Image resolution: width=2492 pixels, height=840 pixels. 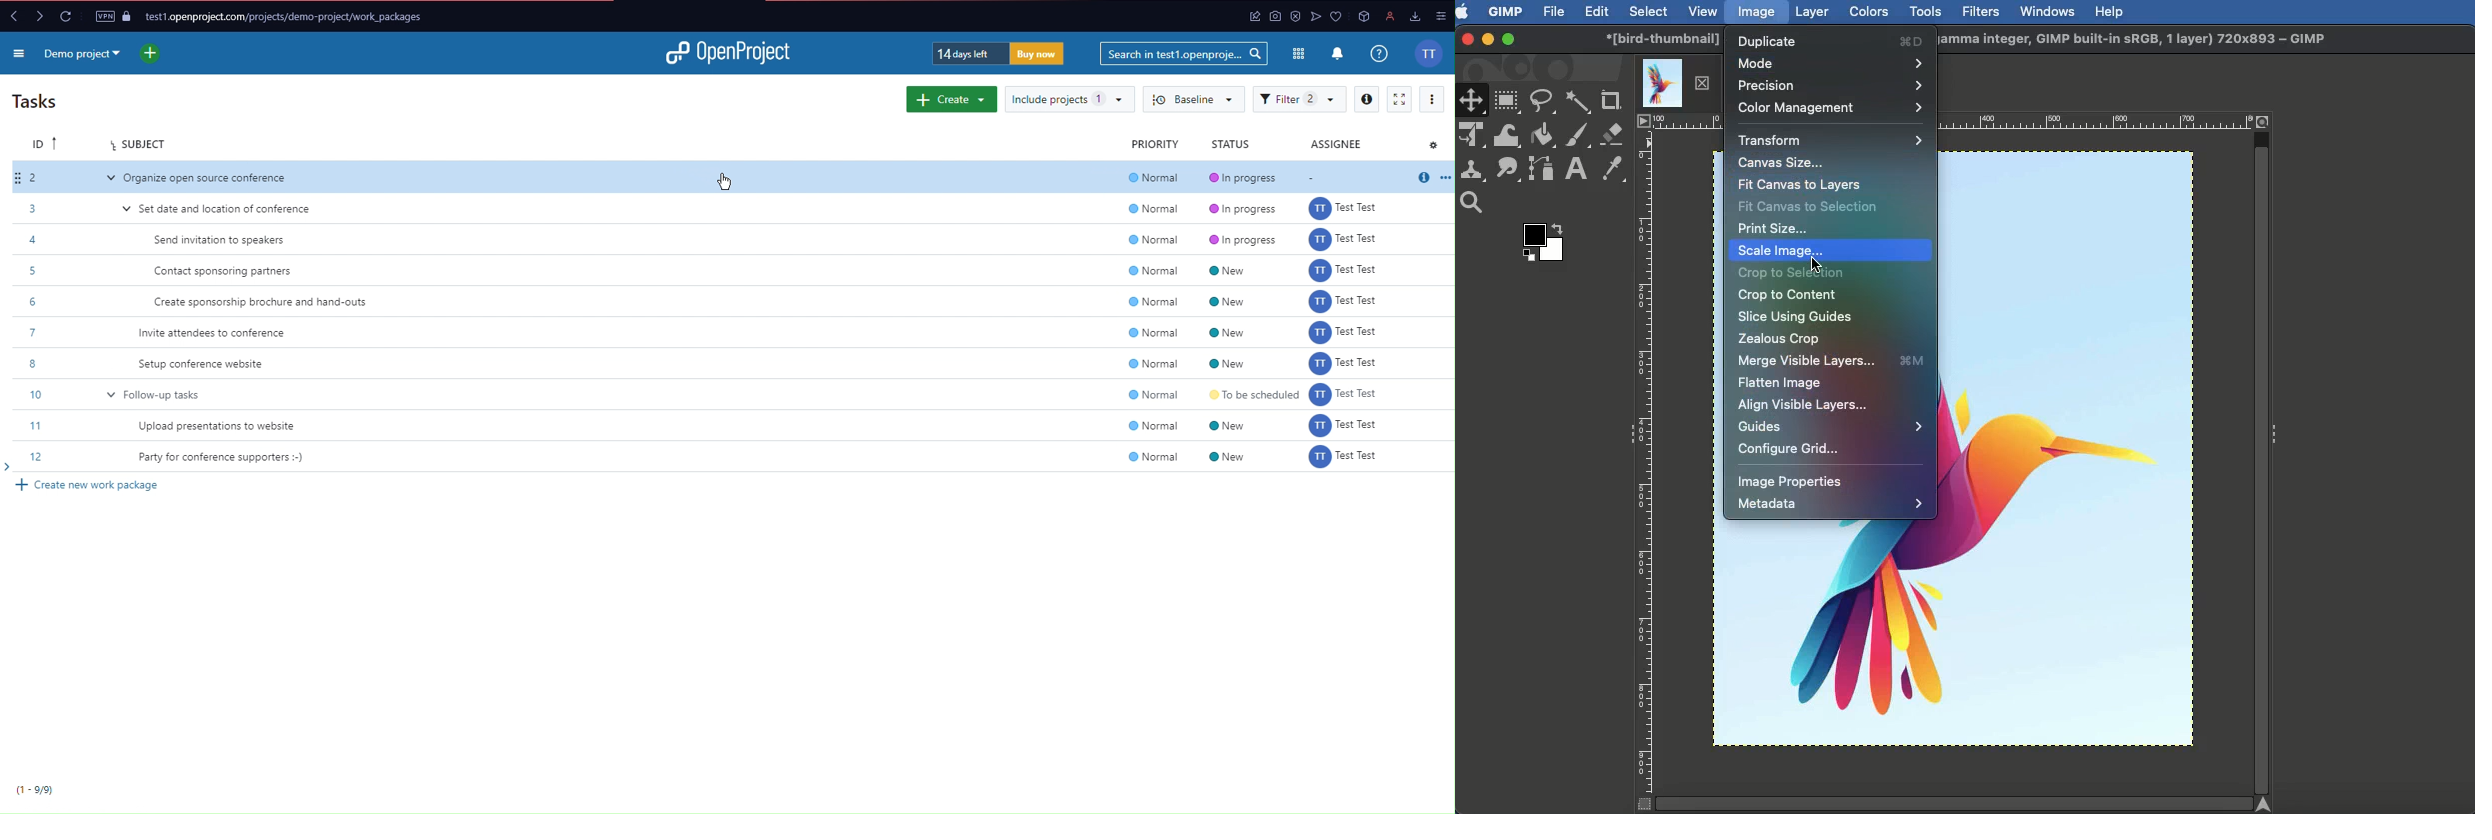 I want to click on Collapse, so click(x=1629, y=433).